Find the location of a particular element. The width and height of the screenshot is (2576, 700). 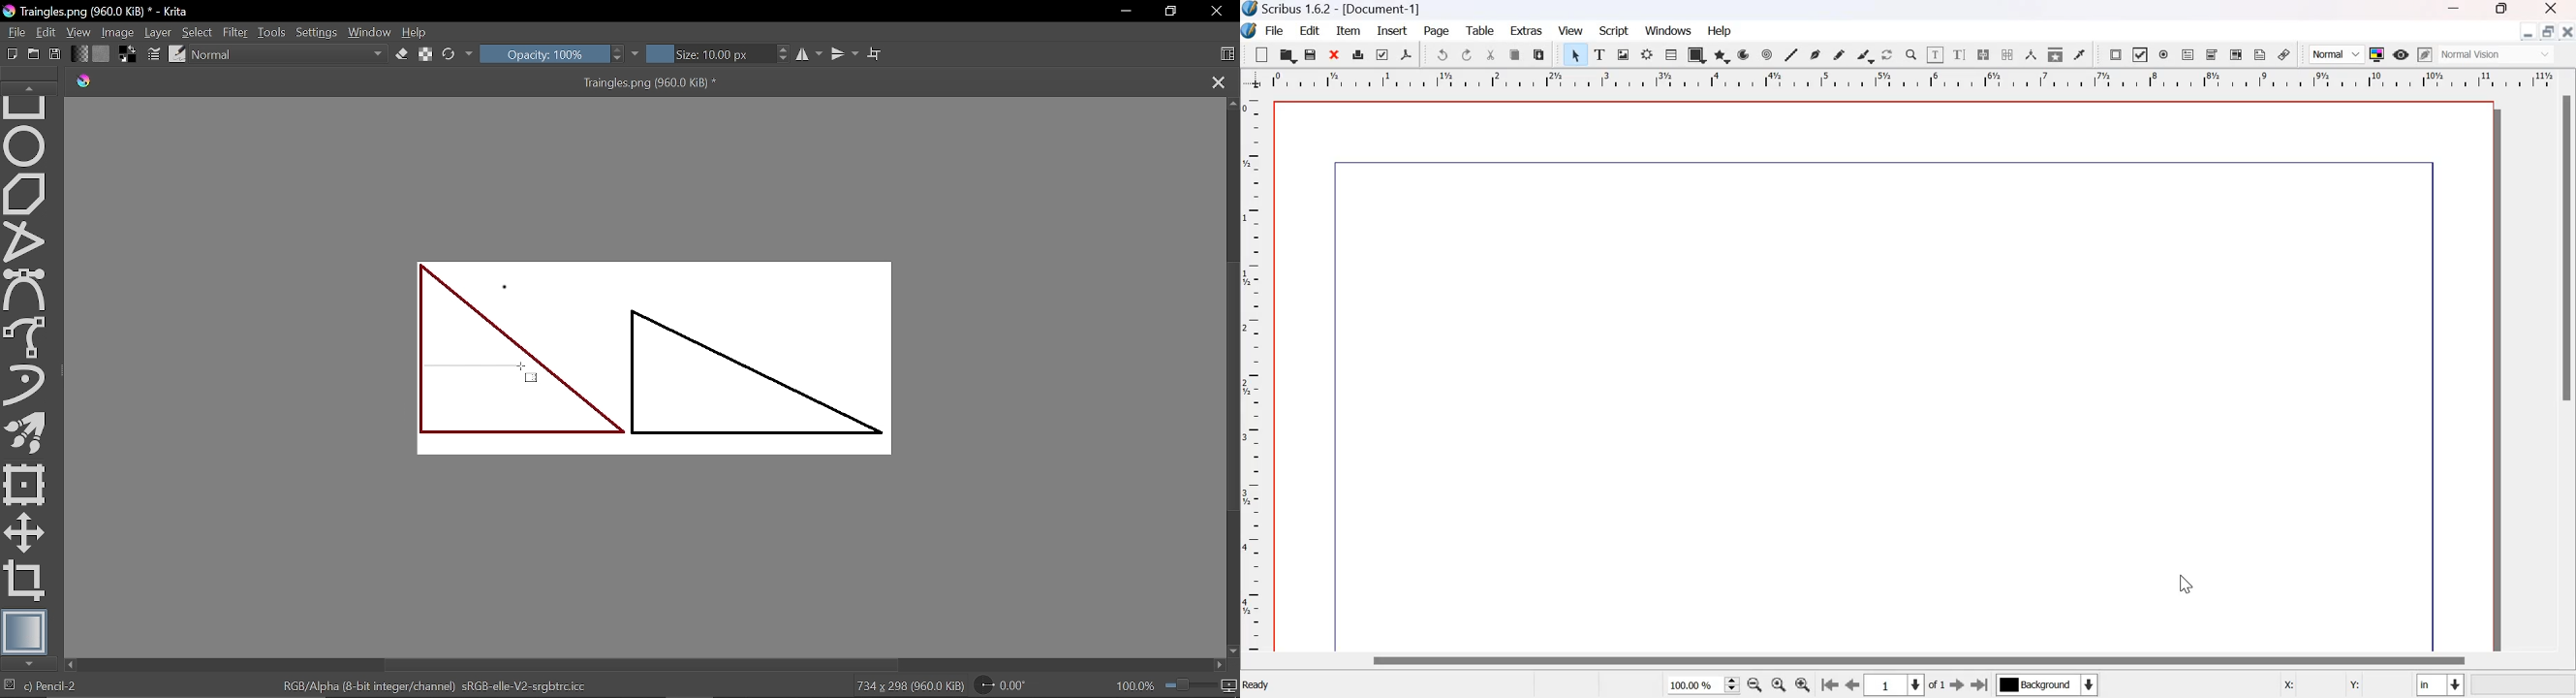

page is located at coordinates (1438, 31).